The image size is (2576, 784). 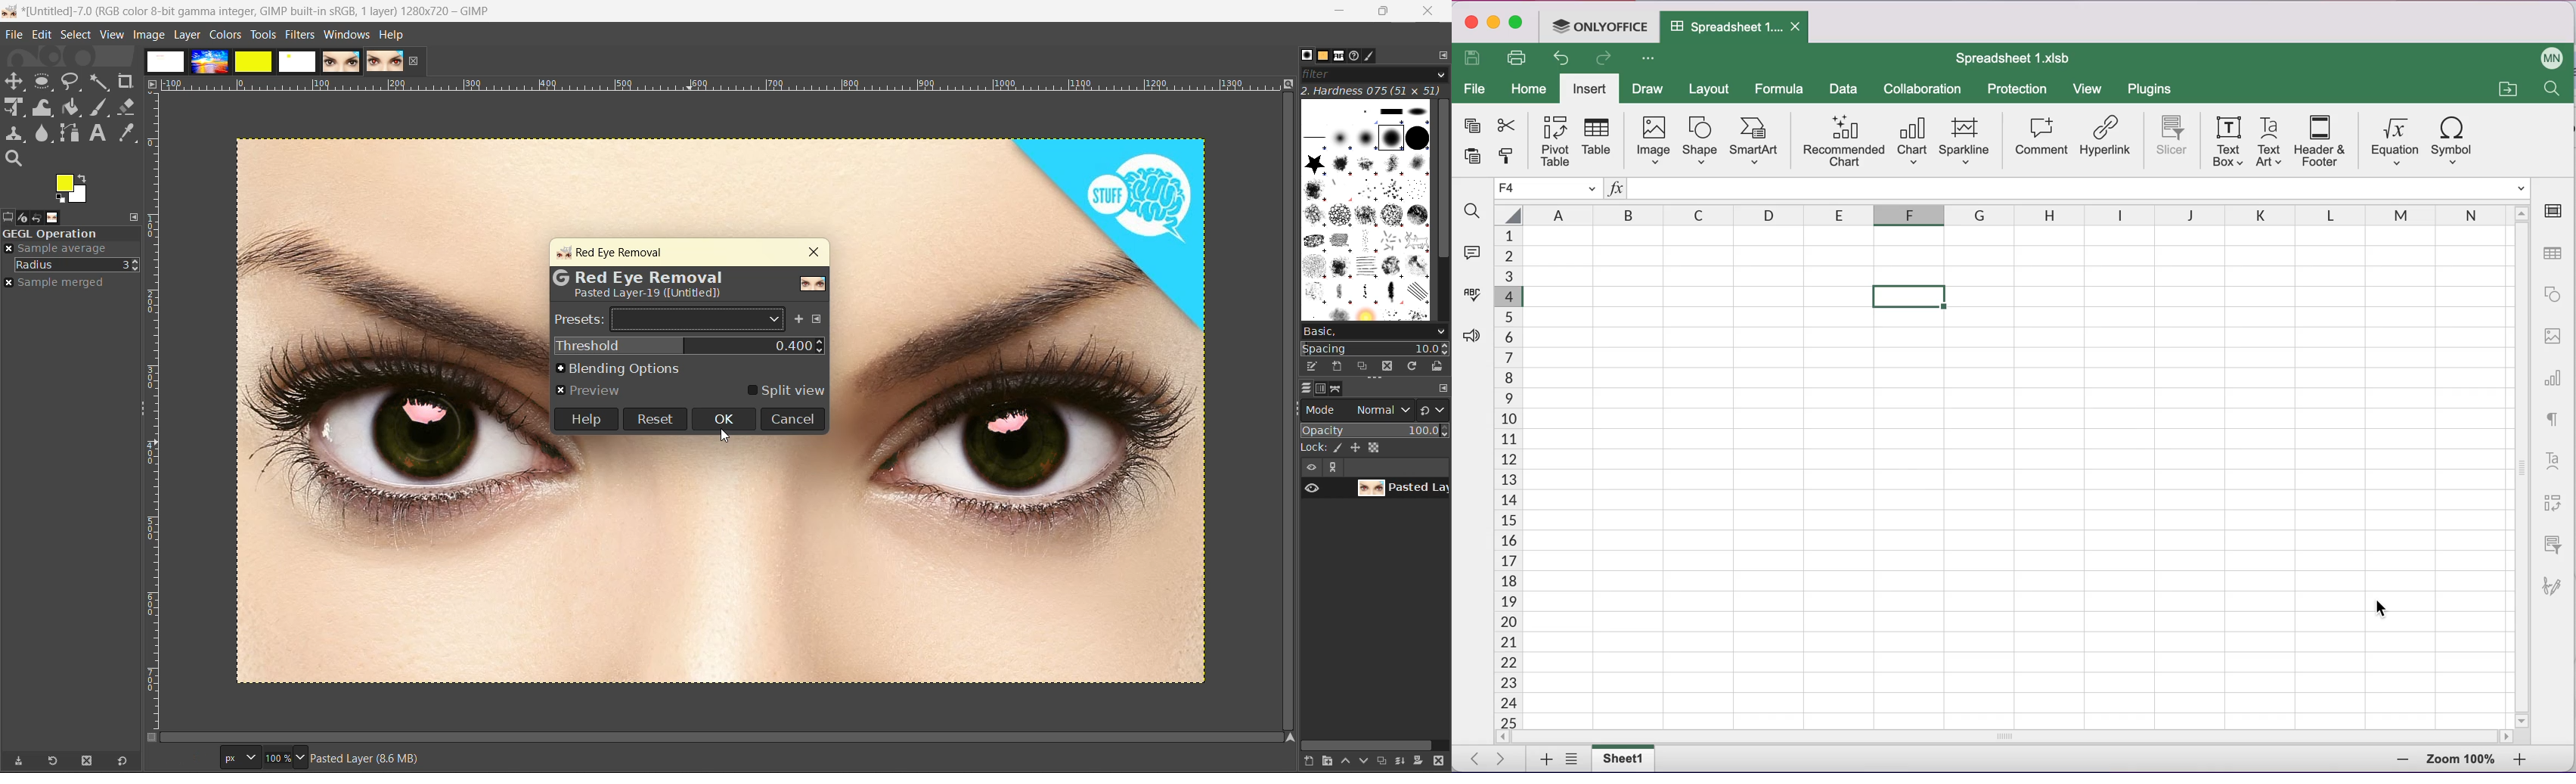 What do you see at coordinates (1429, 11) in the screenshot?
I see `close` at bounding box center [1429, 11].